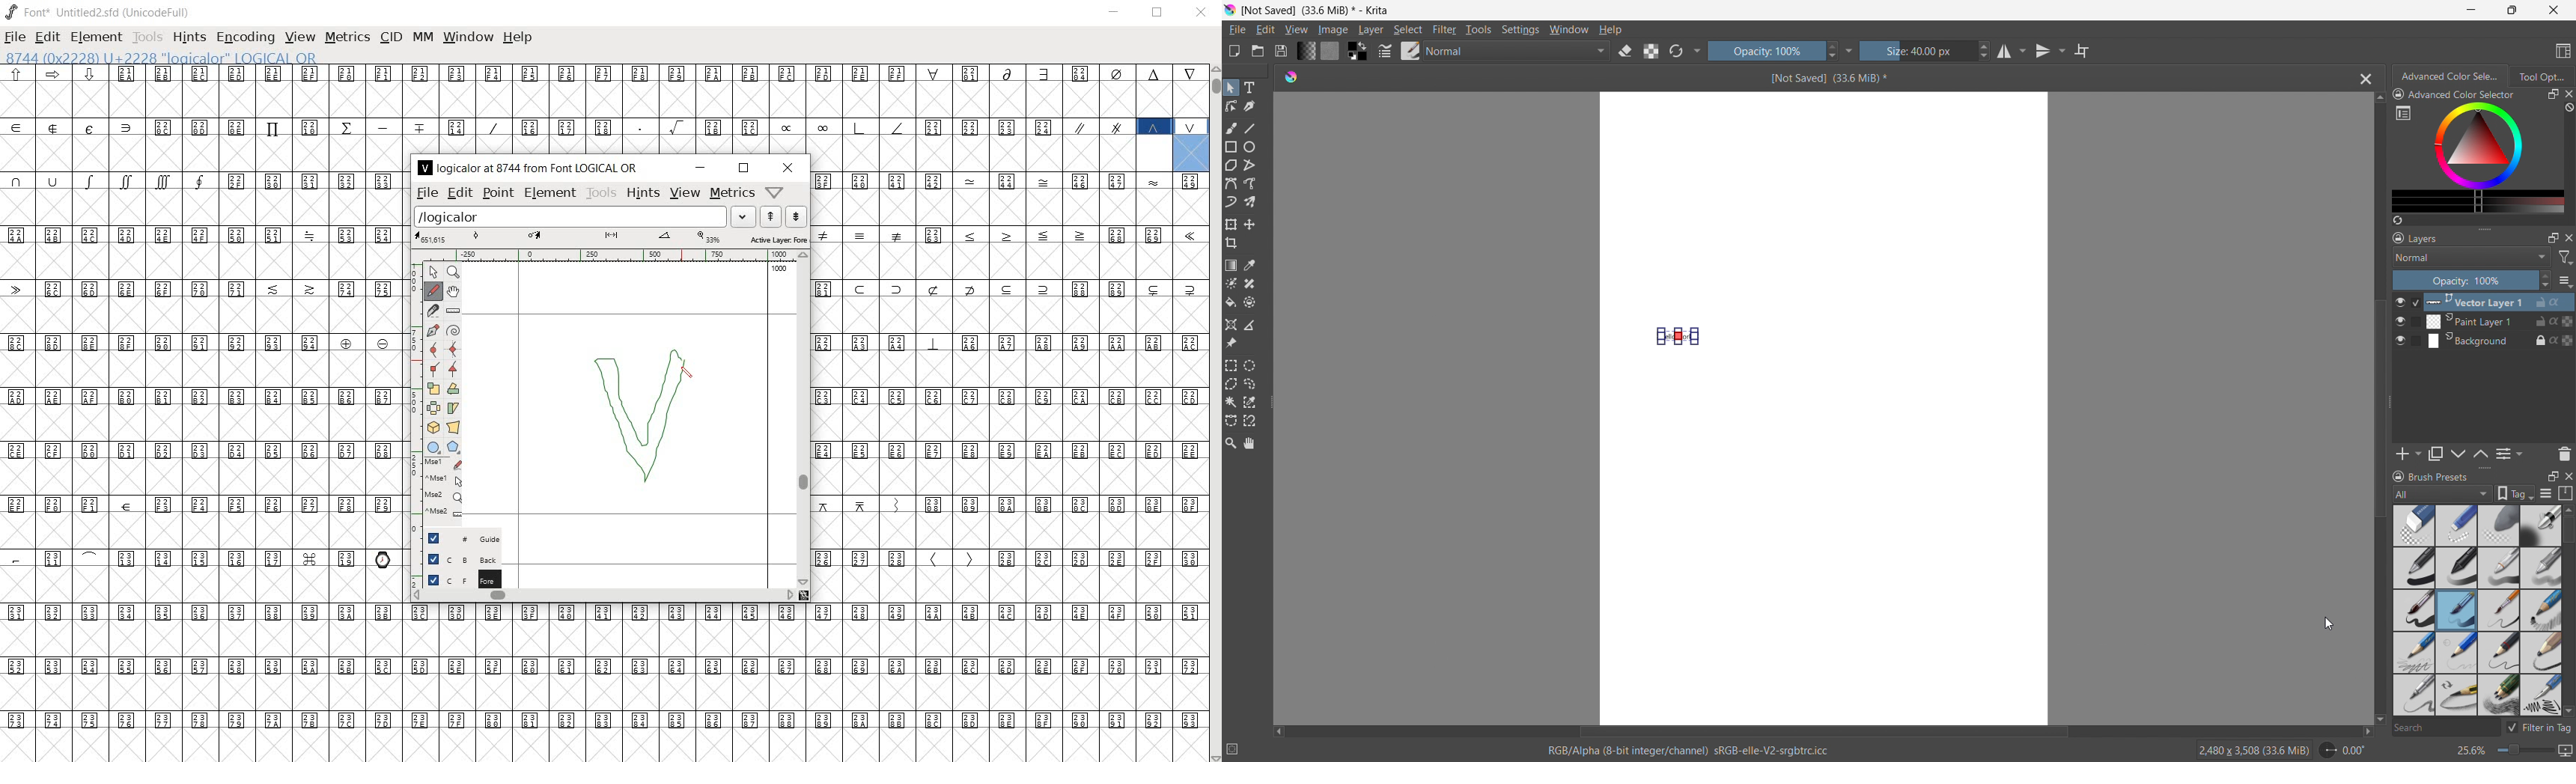 The image size is (2576, 784). What do you see at coordinates (2541, 526) in the screenshot?
I see `Bold pen` at bounding box center [2541, 526].